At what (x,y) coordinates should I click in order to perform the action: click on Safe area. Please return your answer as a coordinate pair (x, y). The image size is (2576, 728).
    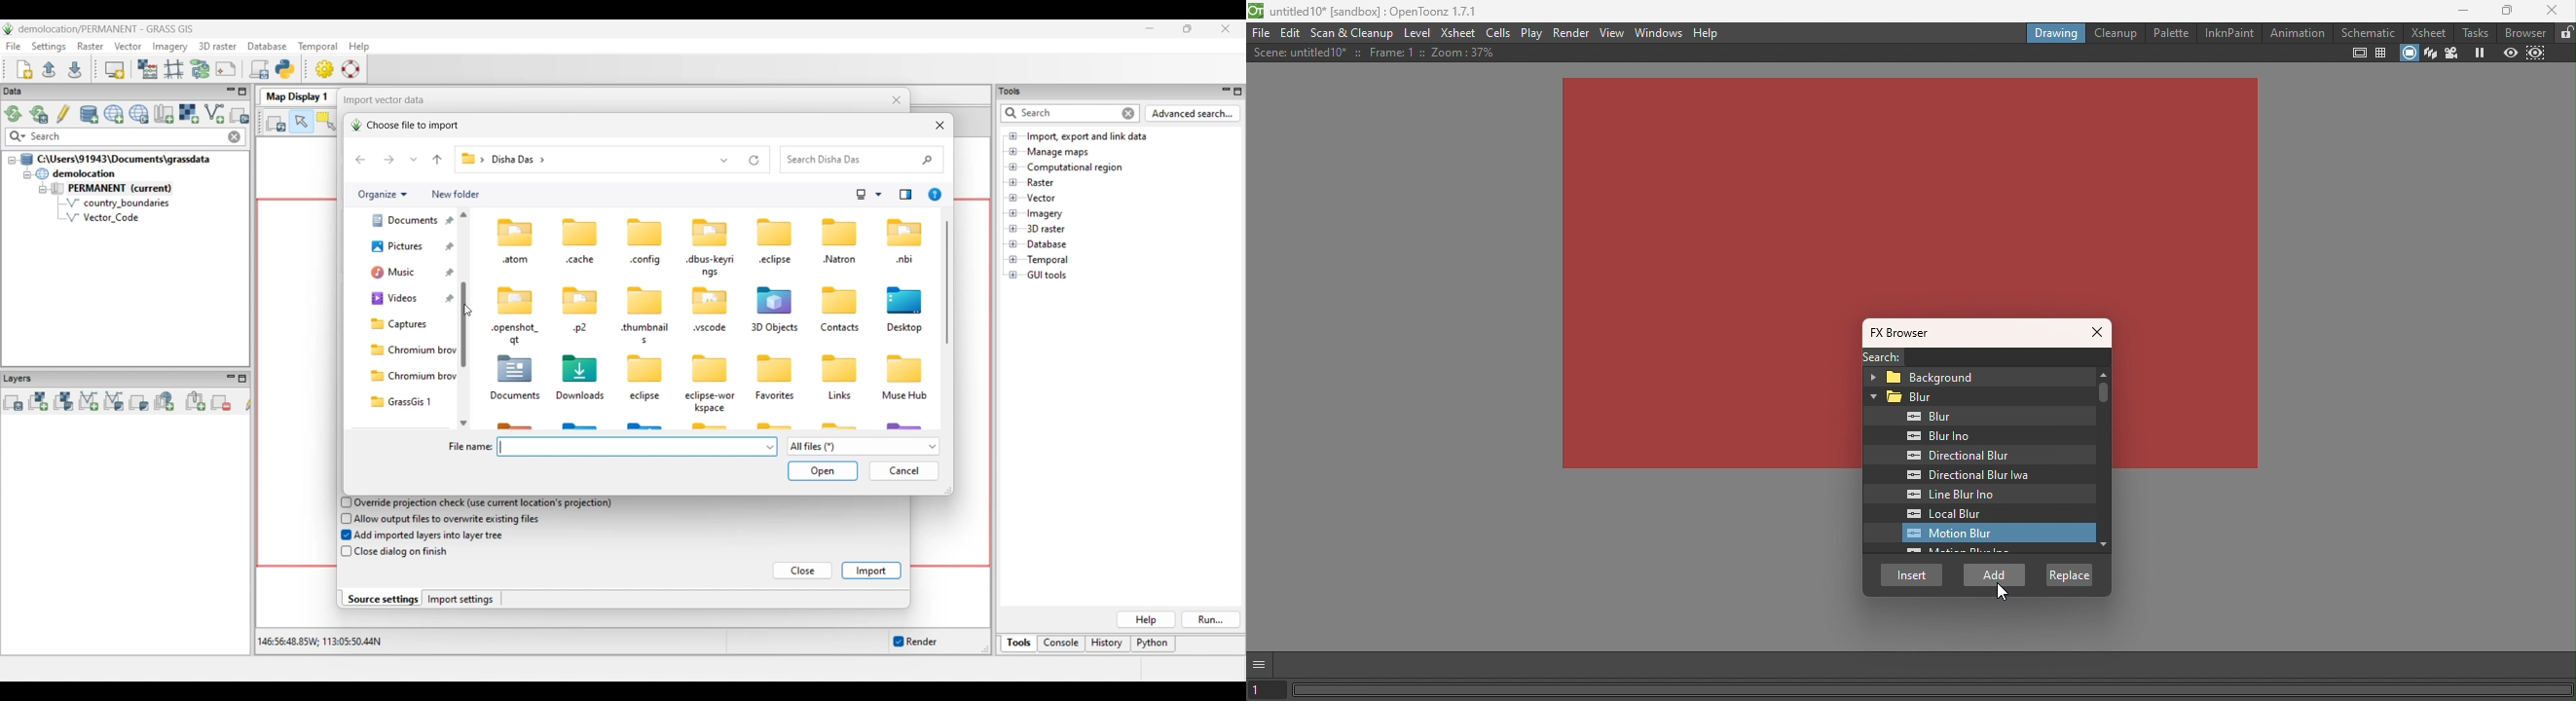
    Looking at the image, I should click on (2359, 53).